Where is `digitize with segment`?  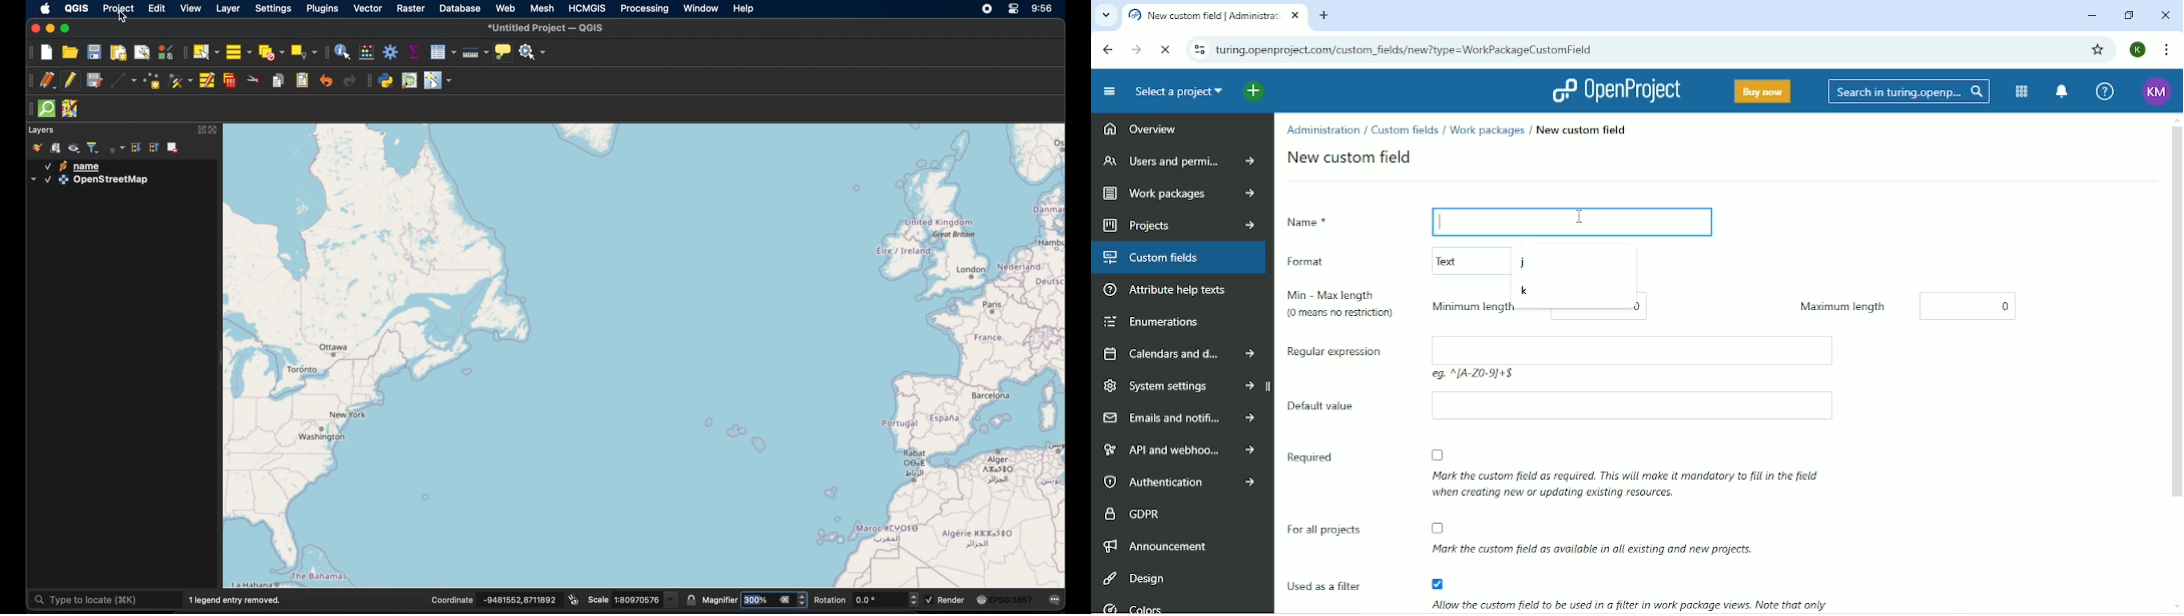 digitize with segment is located at coordinates (124, 82).